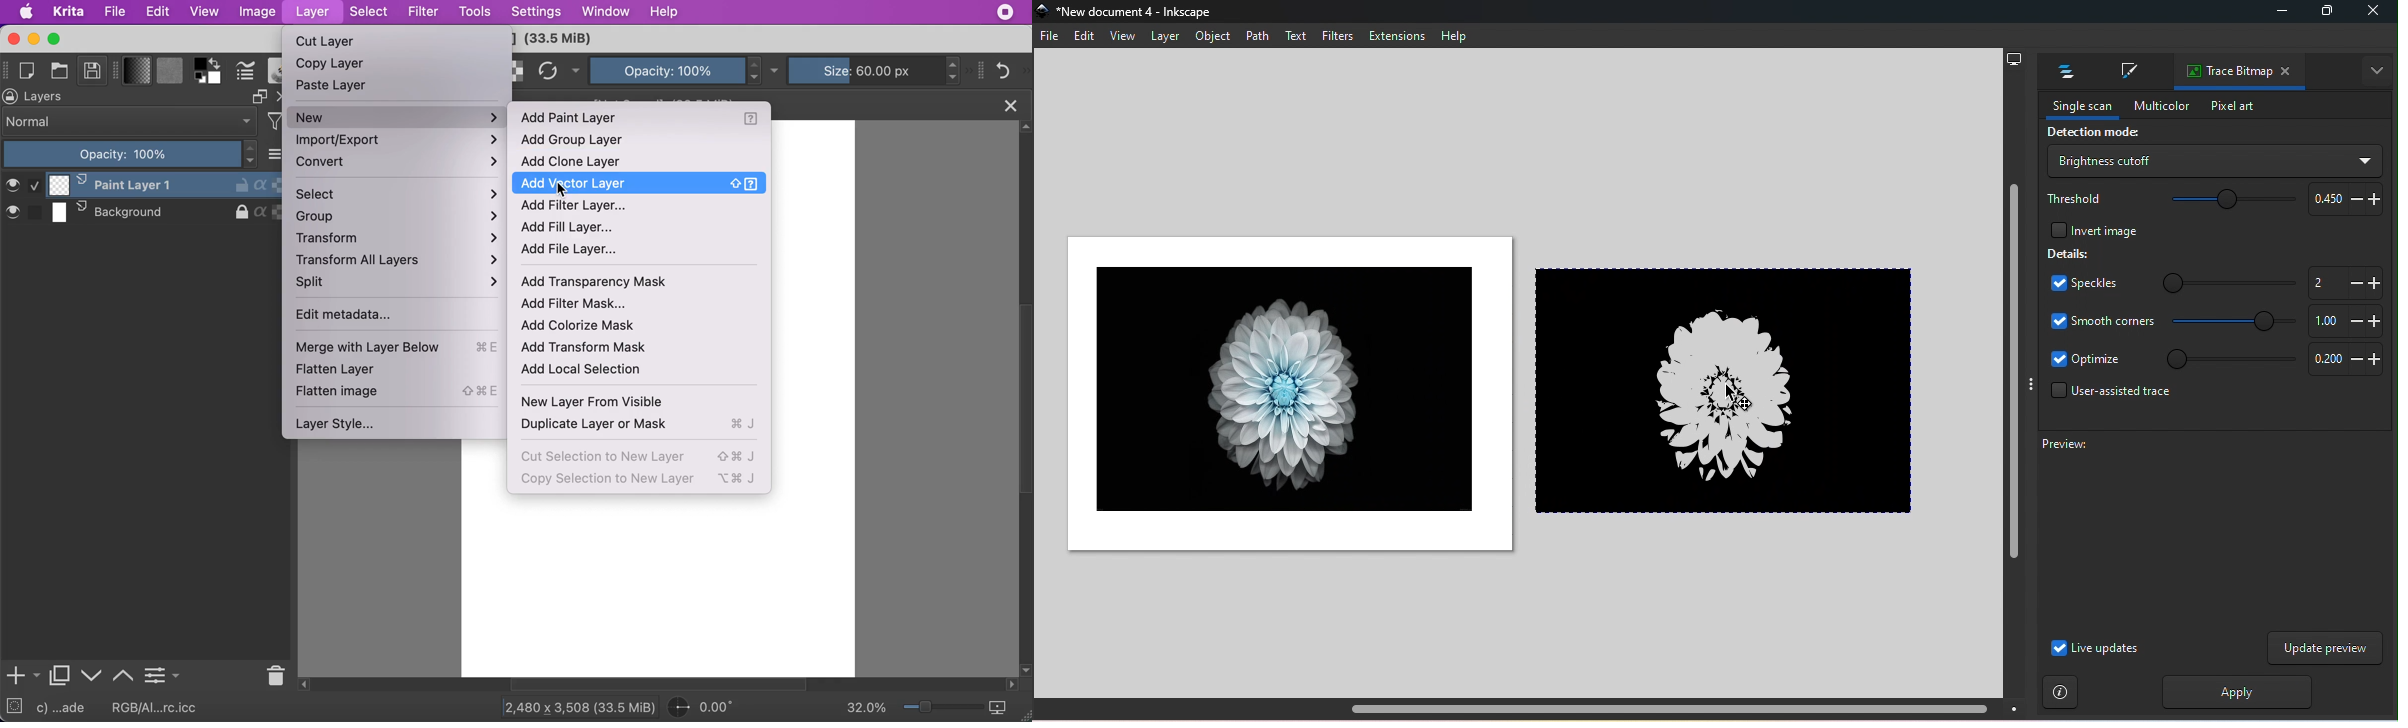 The height and width of the screenshot is (728, 2408). What do you see at coordinates (334, 88) in the screenshot?
I see `paste layer` at bounding box center [334, 88].